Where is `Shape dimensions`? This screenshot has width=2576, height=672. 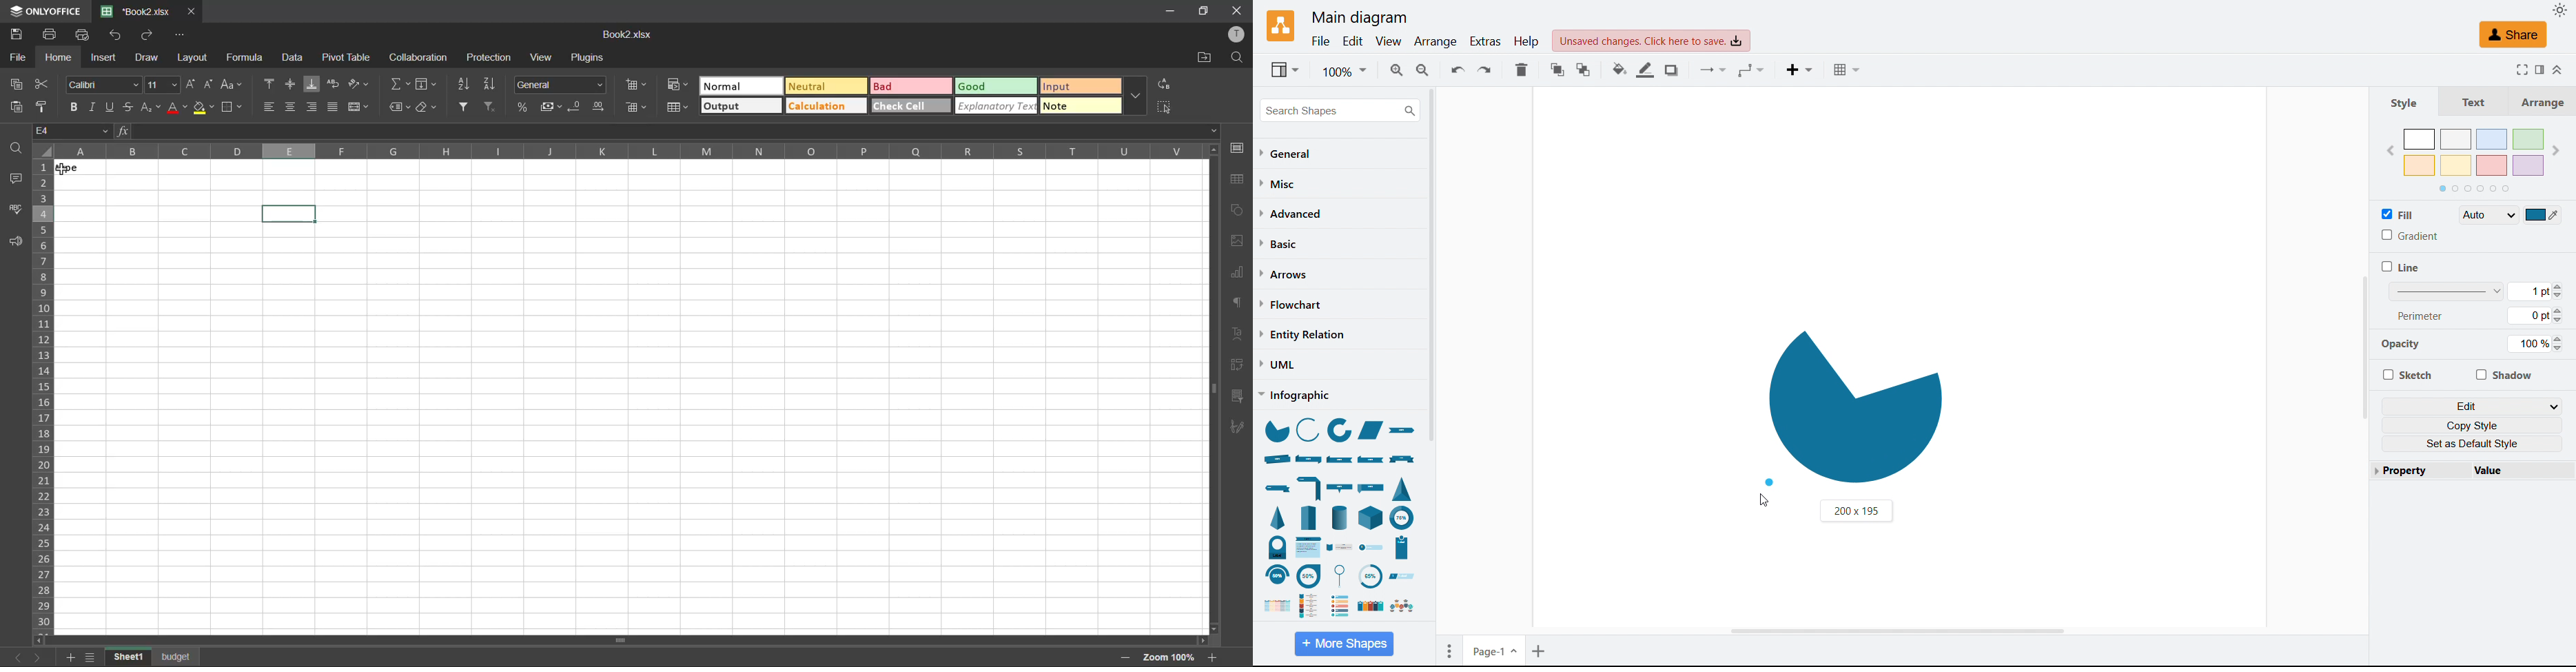 Shape dimensions is located at coordinates (1856, 511).